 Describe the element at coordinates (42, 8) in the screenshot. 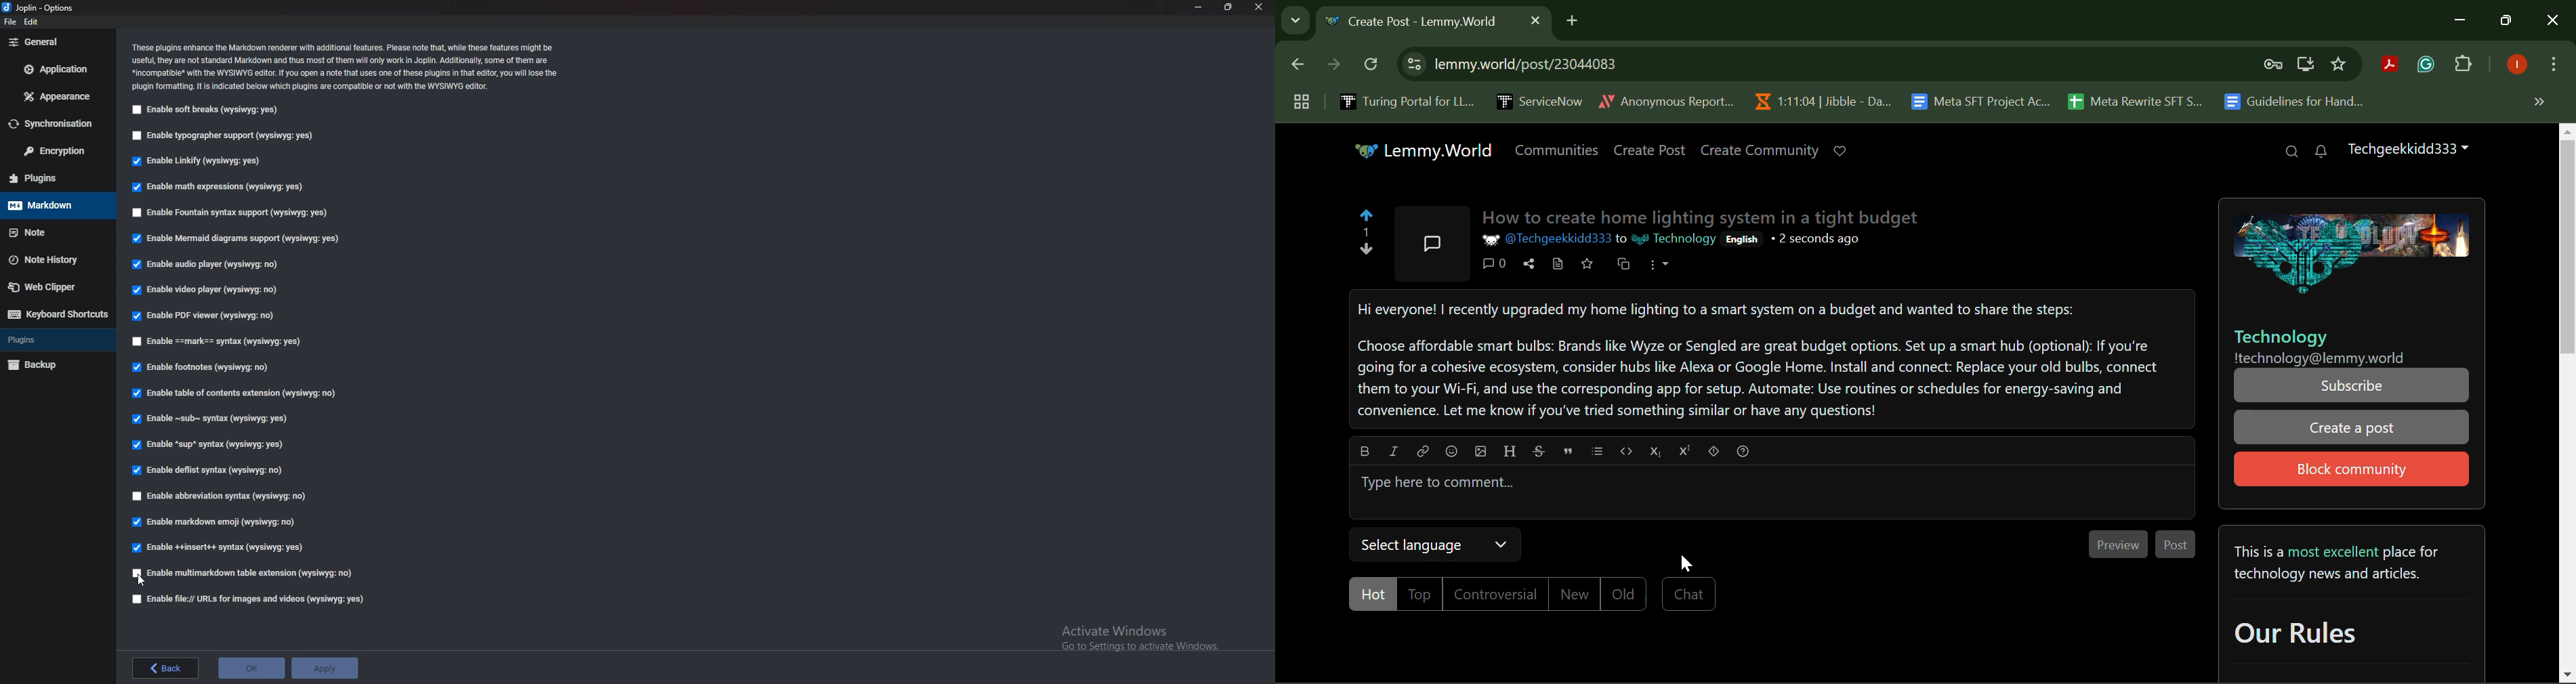

I see `options` at that location.